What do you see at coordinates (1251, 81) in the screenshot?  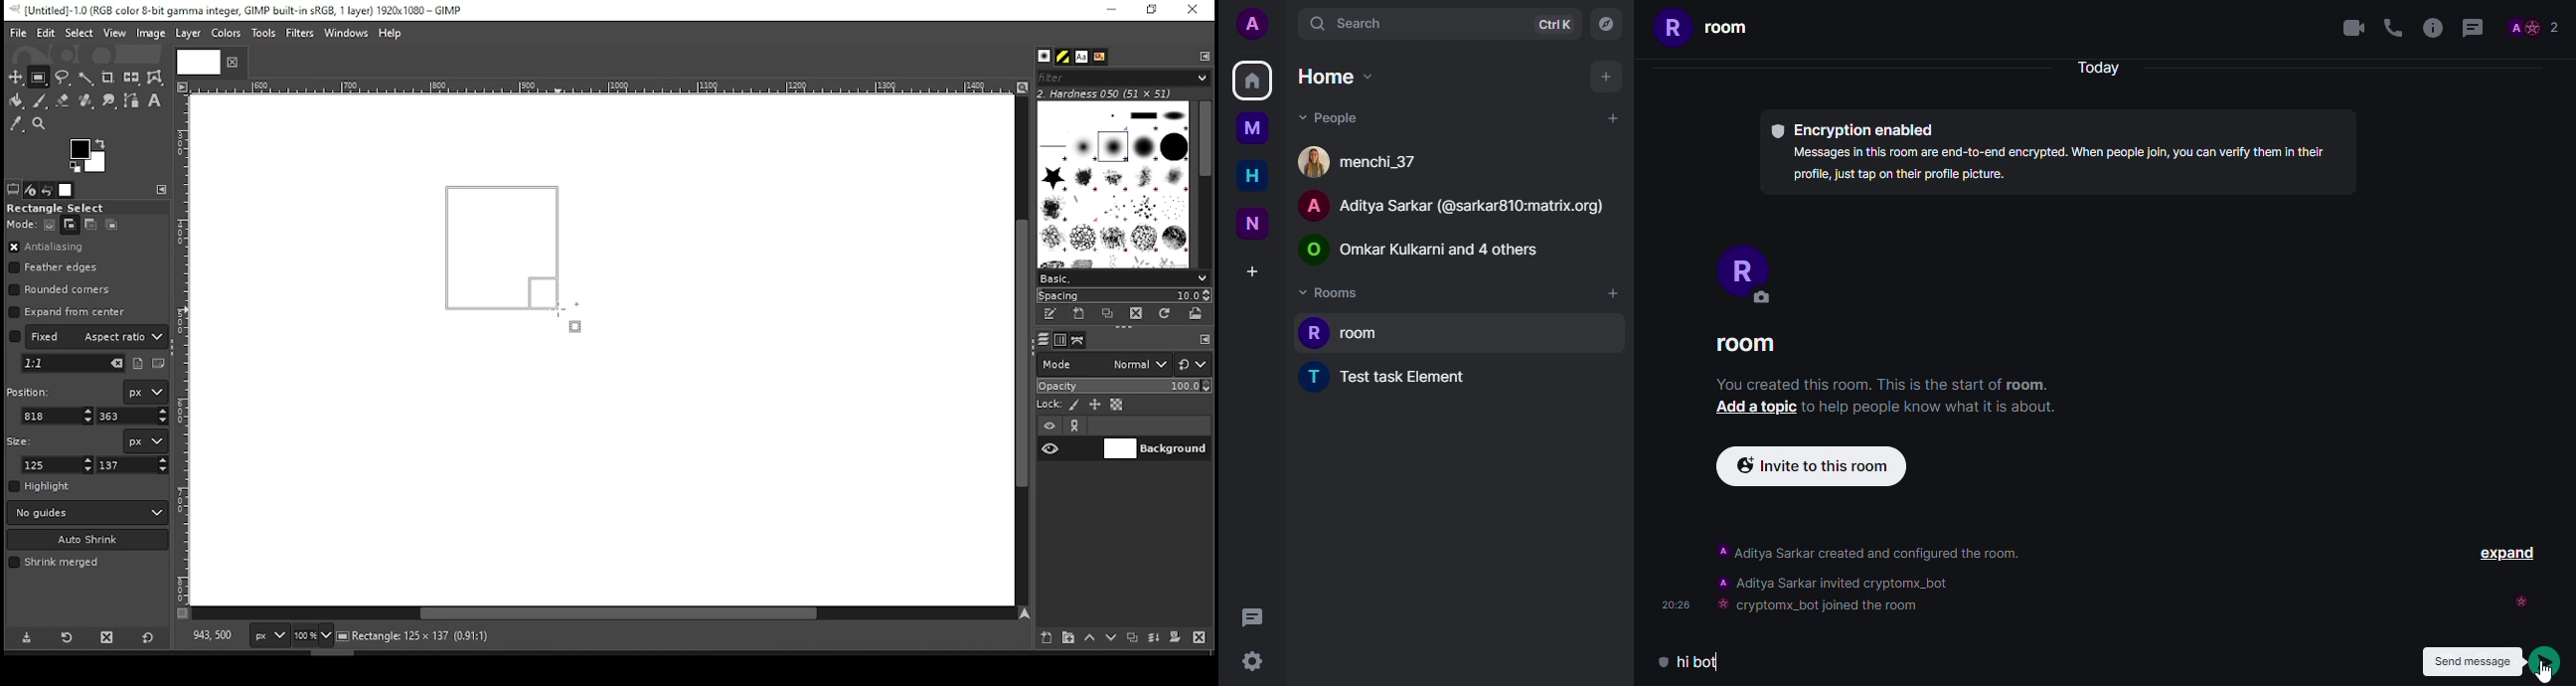 I see `home` at bounding box center [1251, 81].